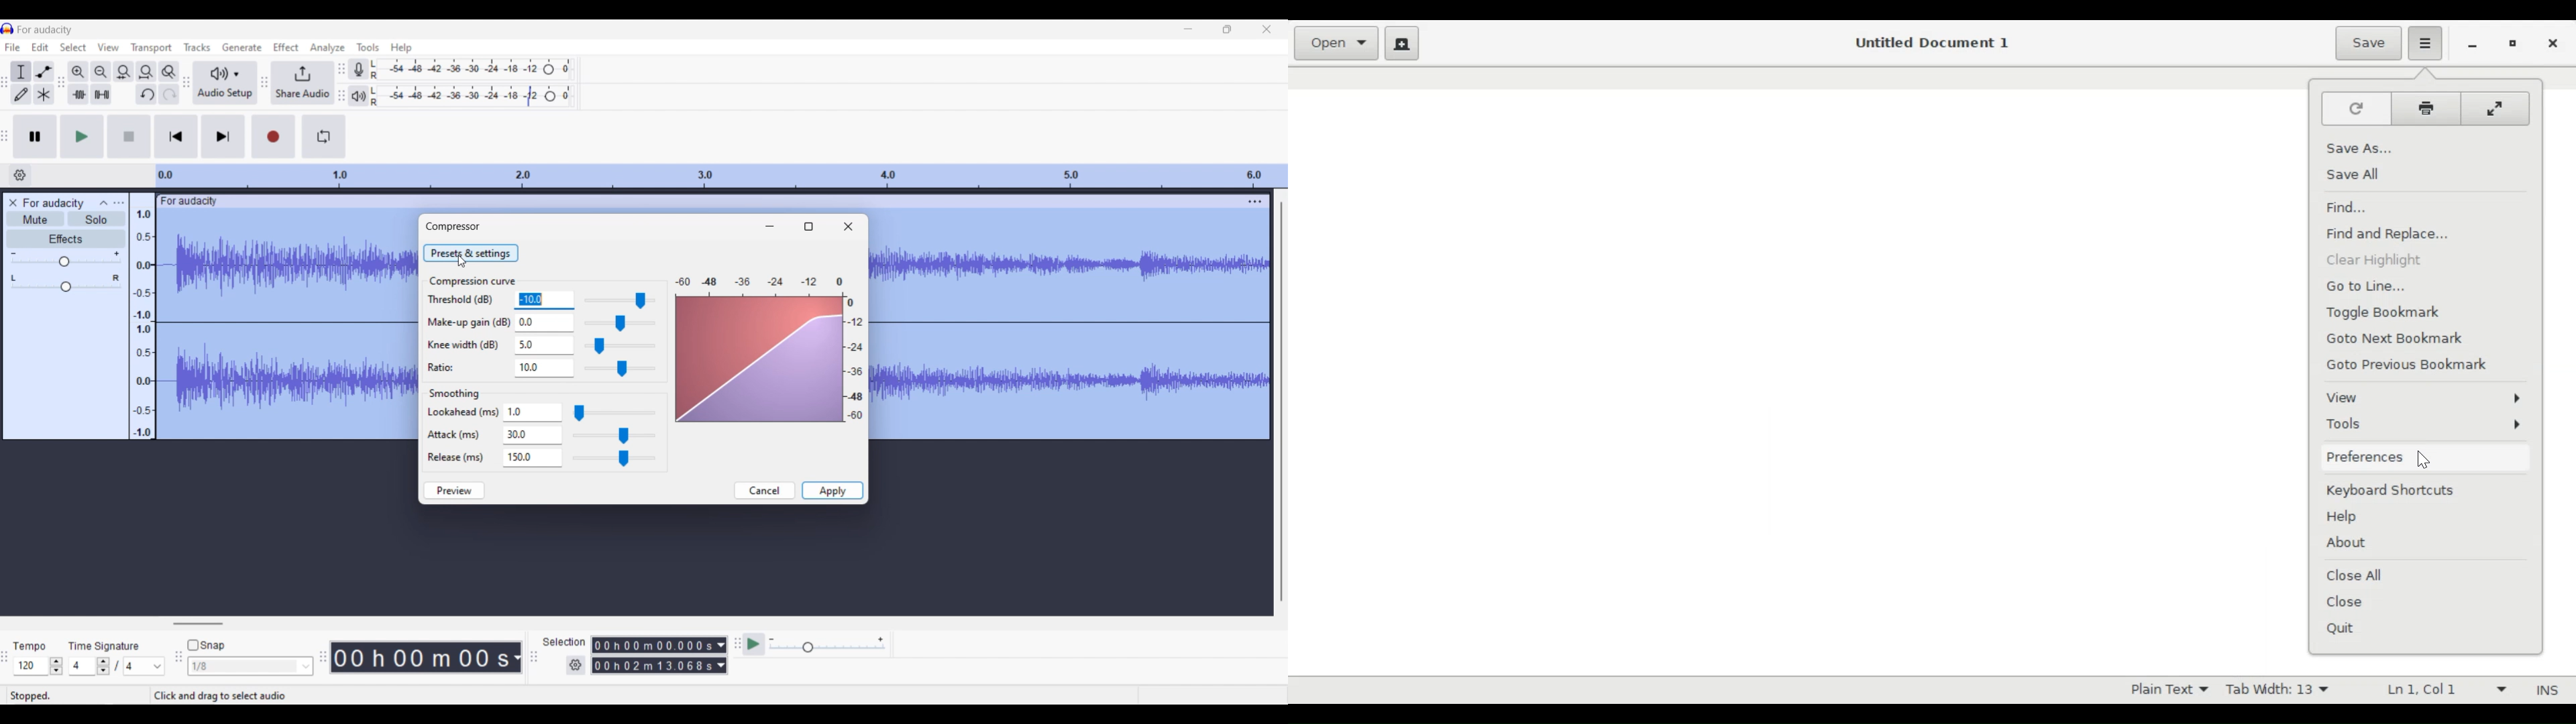 This screenshot has width=2576, height=728. I want to click on Open menu, so click(119, 203).